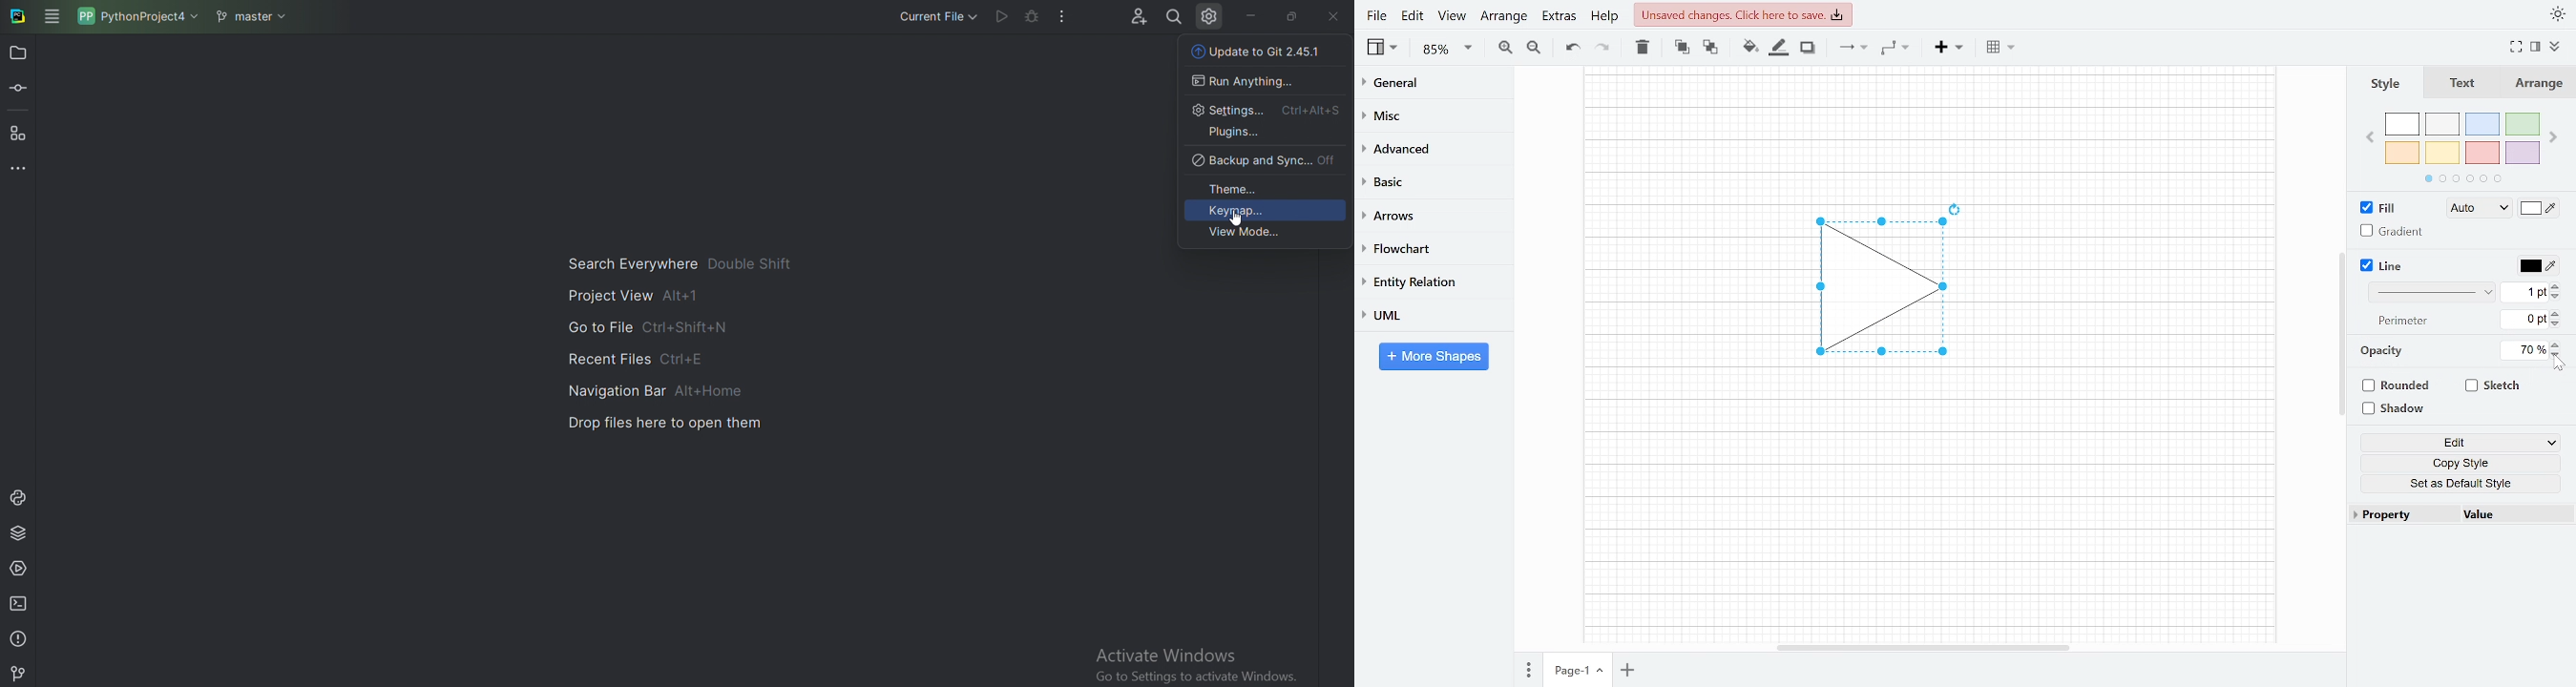 Image resolution: width=2576 pixels, height=700 pixels. What do you see at coordinates (1448, 49) in the screenshot?
I see `Zoom` at bounding box center [1448, 49].